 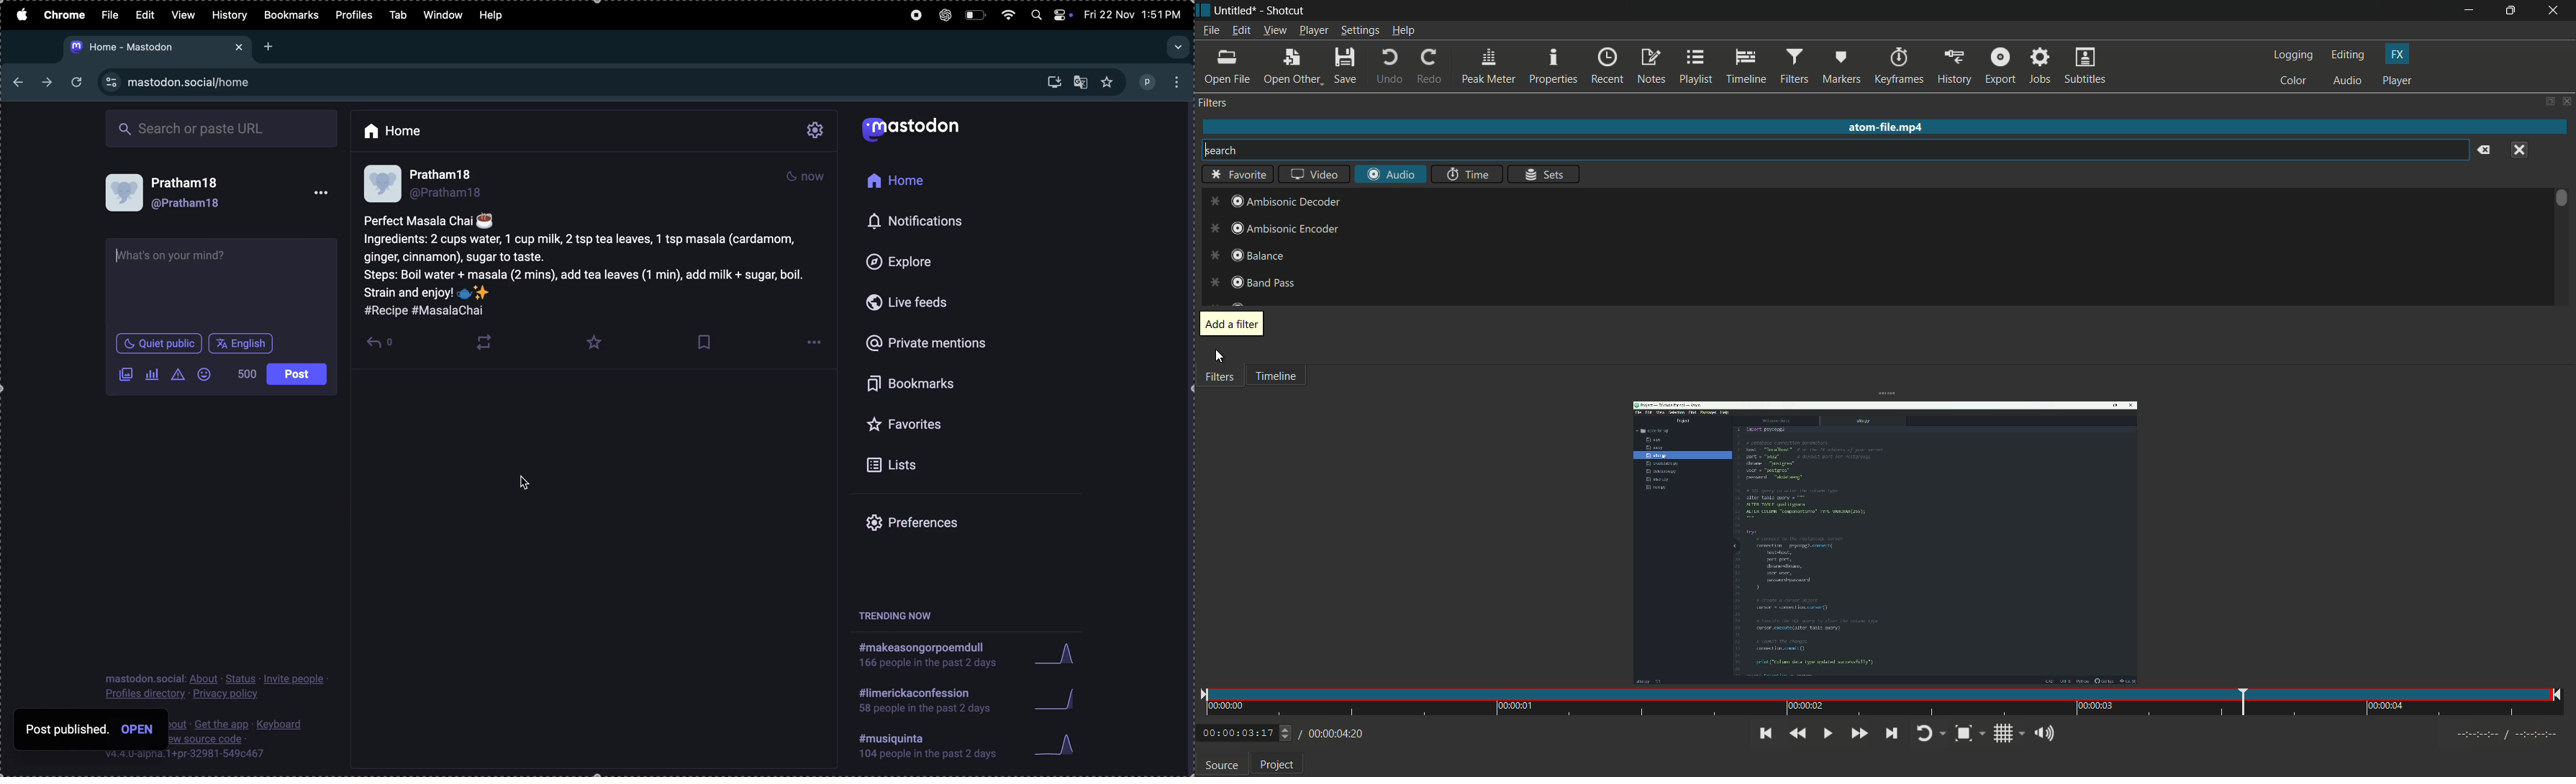 I want to click on Timecodes, so click(x=2498, y=733).